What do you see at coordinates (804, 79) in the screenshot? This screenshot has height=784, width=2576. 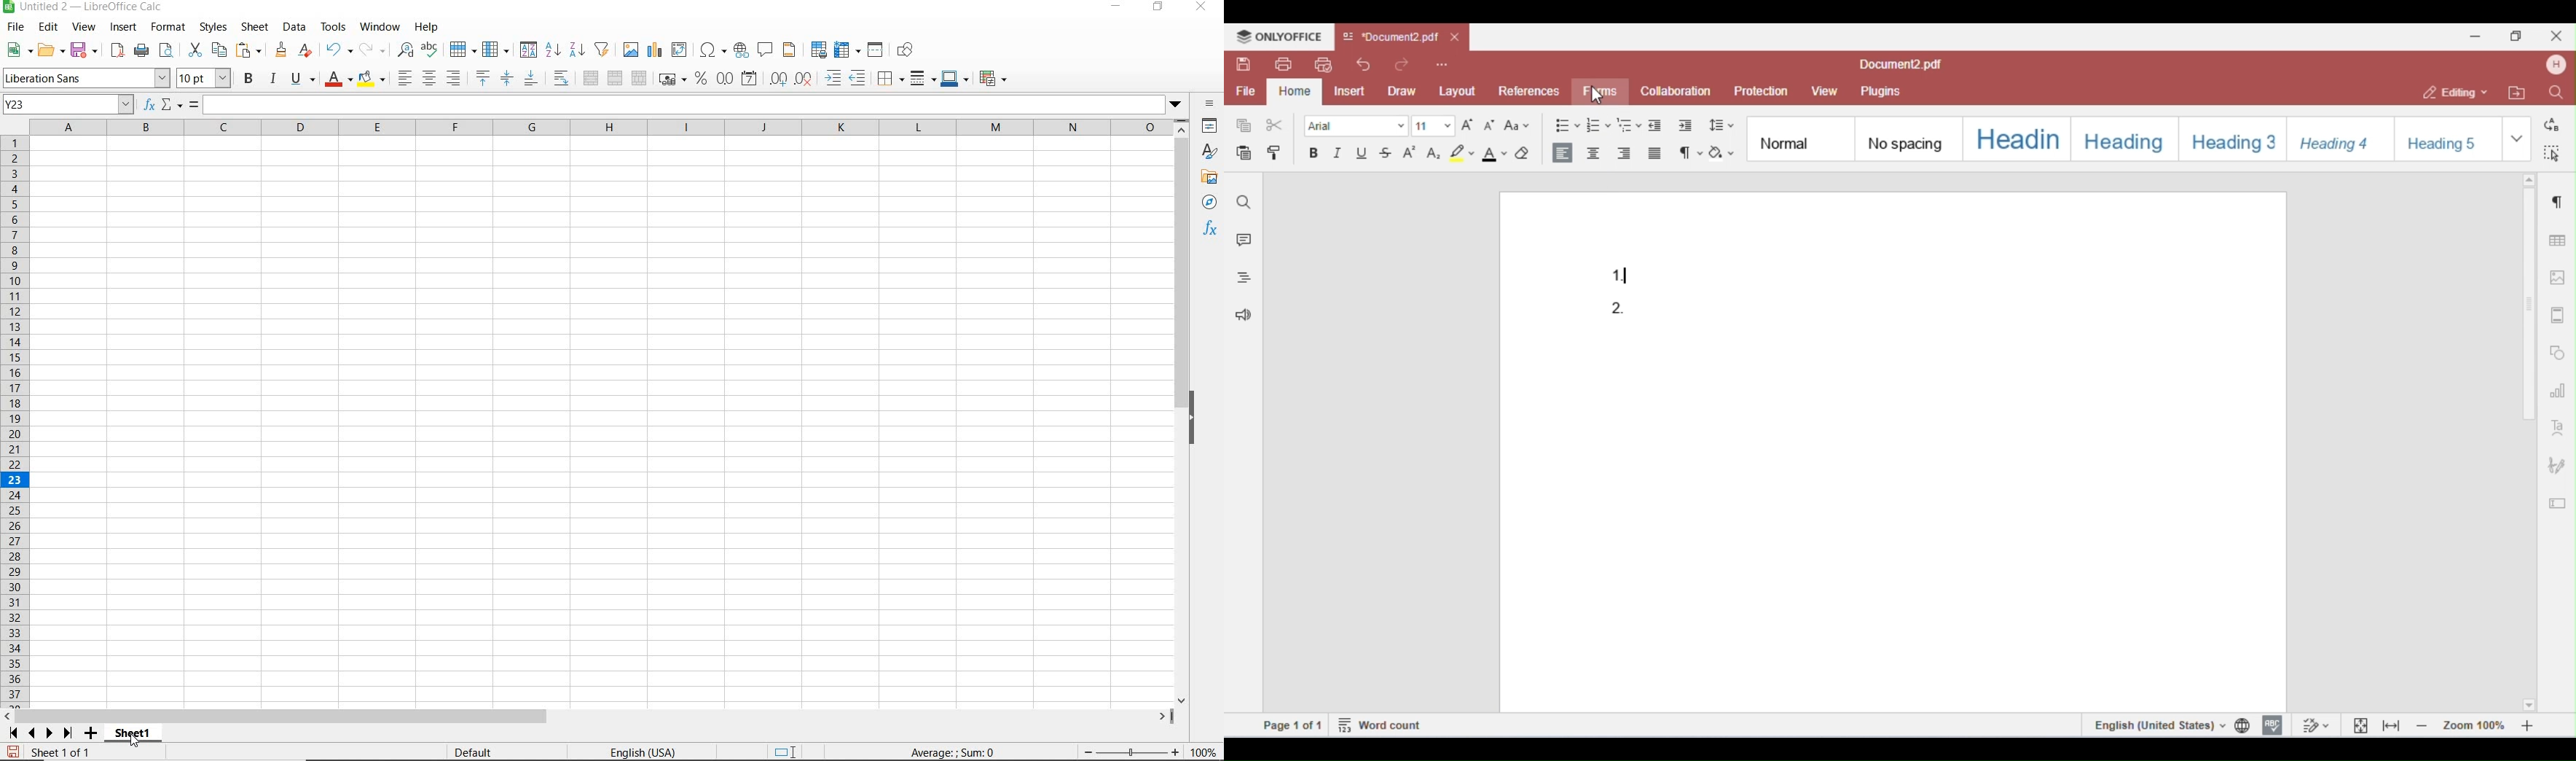 I see `DELETE DECIMAL PLACE` at bounding box center [804, 79].